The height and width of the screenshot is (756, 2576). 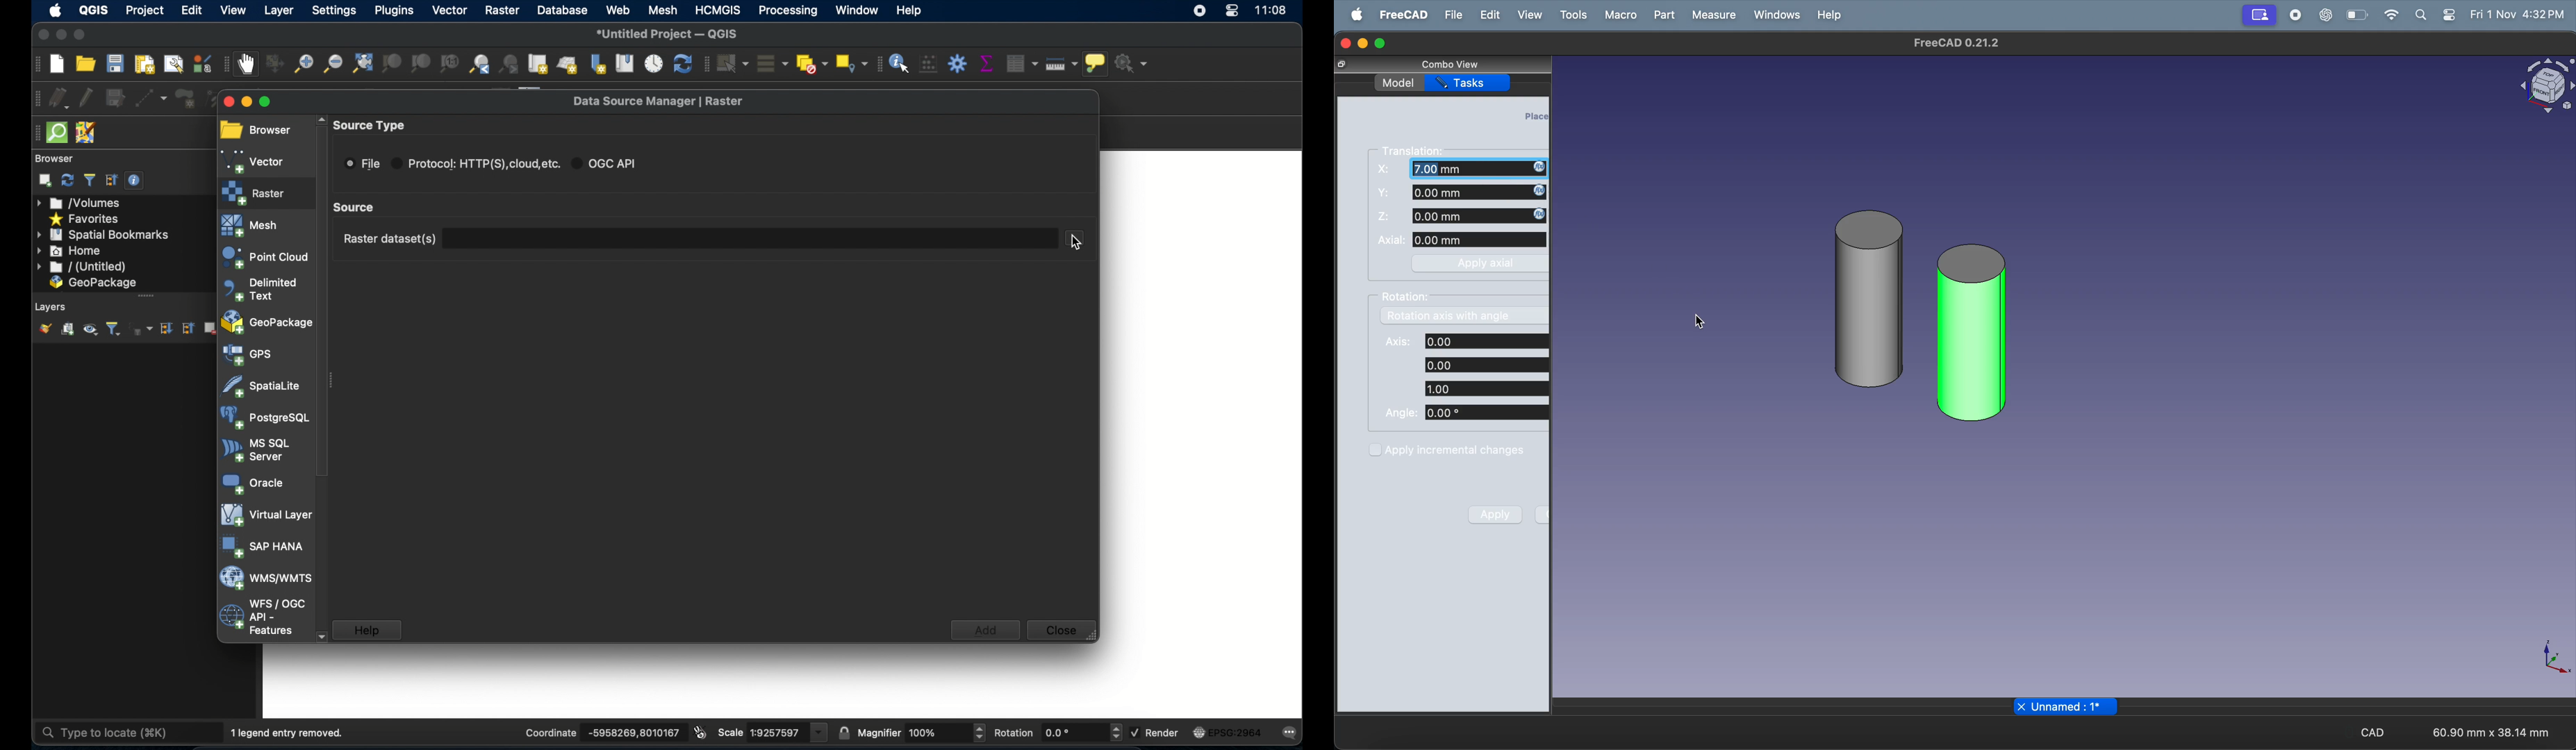 What do you see at coordinates (1232, 14) in the screenshot?
I see `control center` at bounding box center [1232, 14].